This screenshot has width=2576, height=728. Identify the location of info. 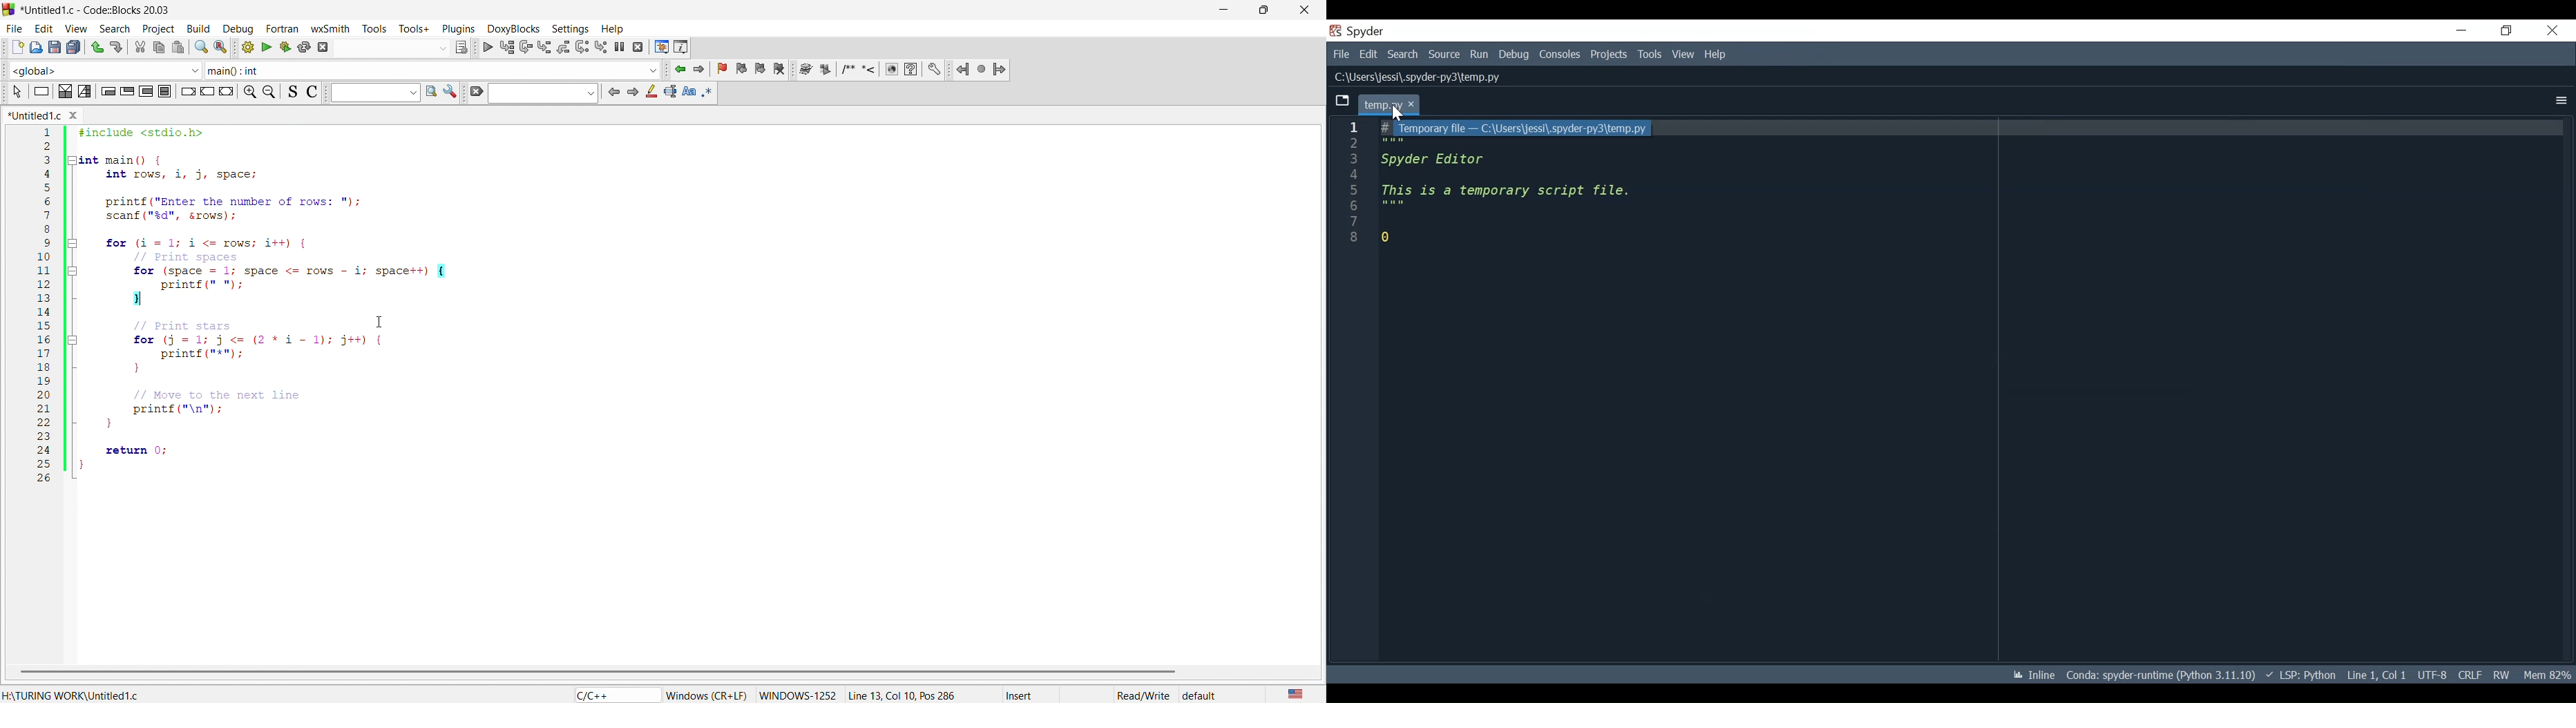
(682, 47).